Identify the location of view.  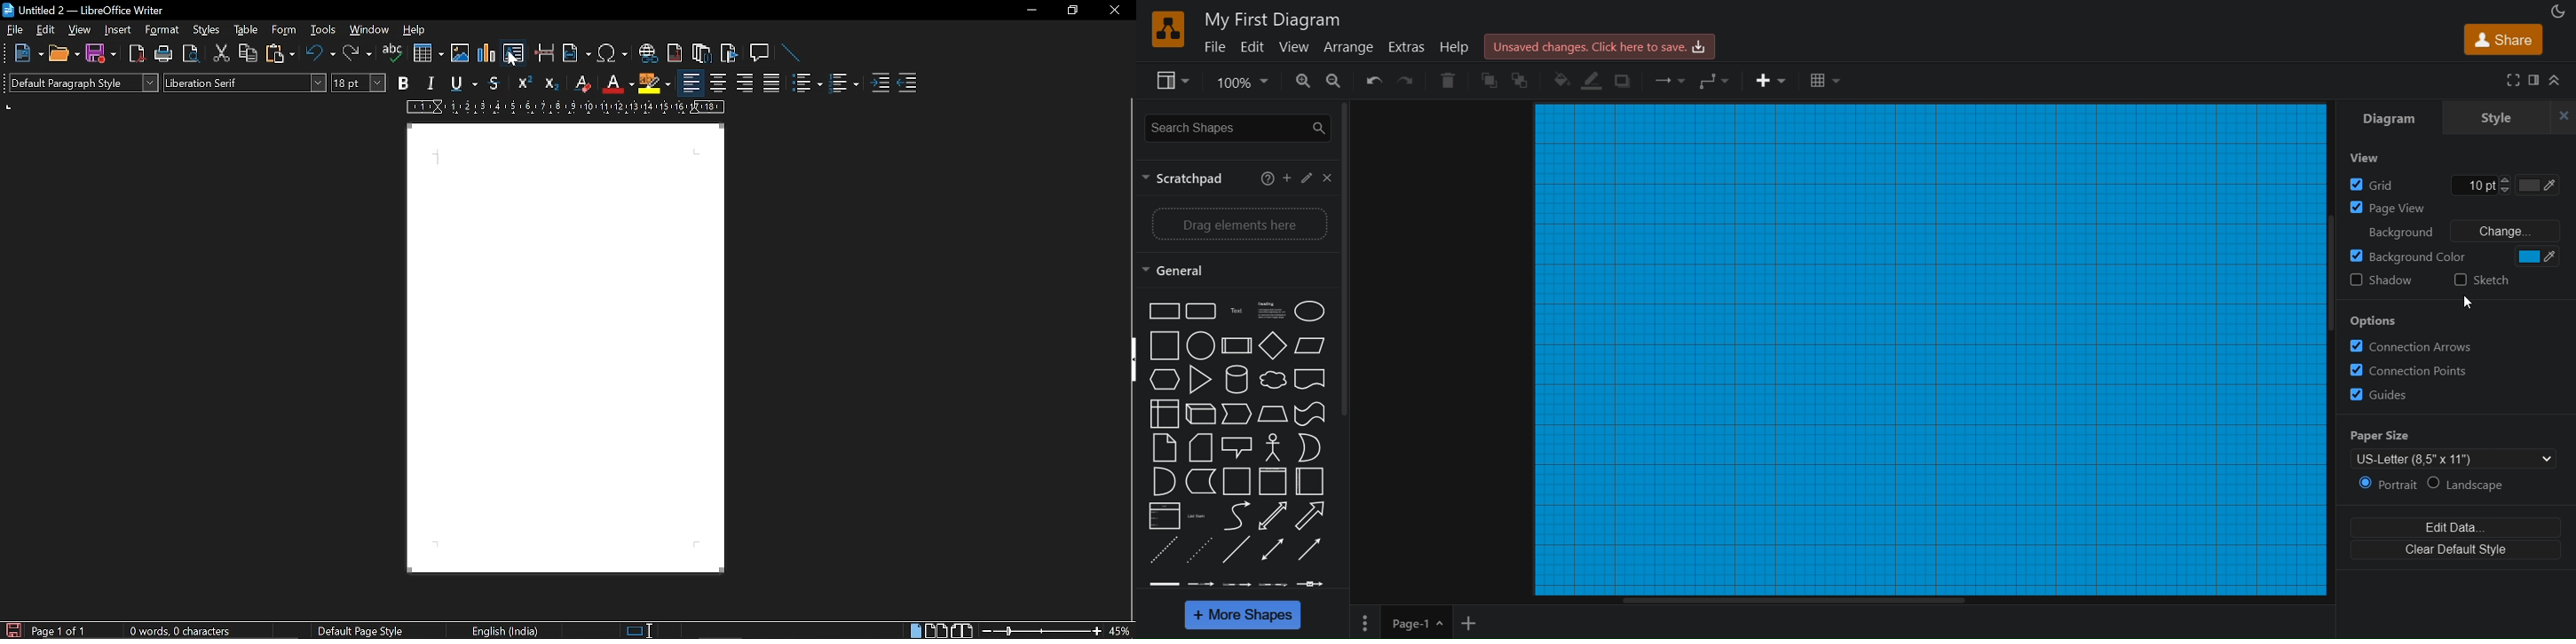
(80, 30).